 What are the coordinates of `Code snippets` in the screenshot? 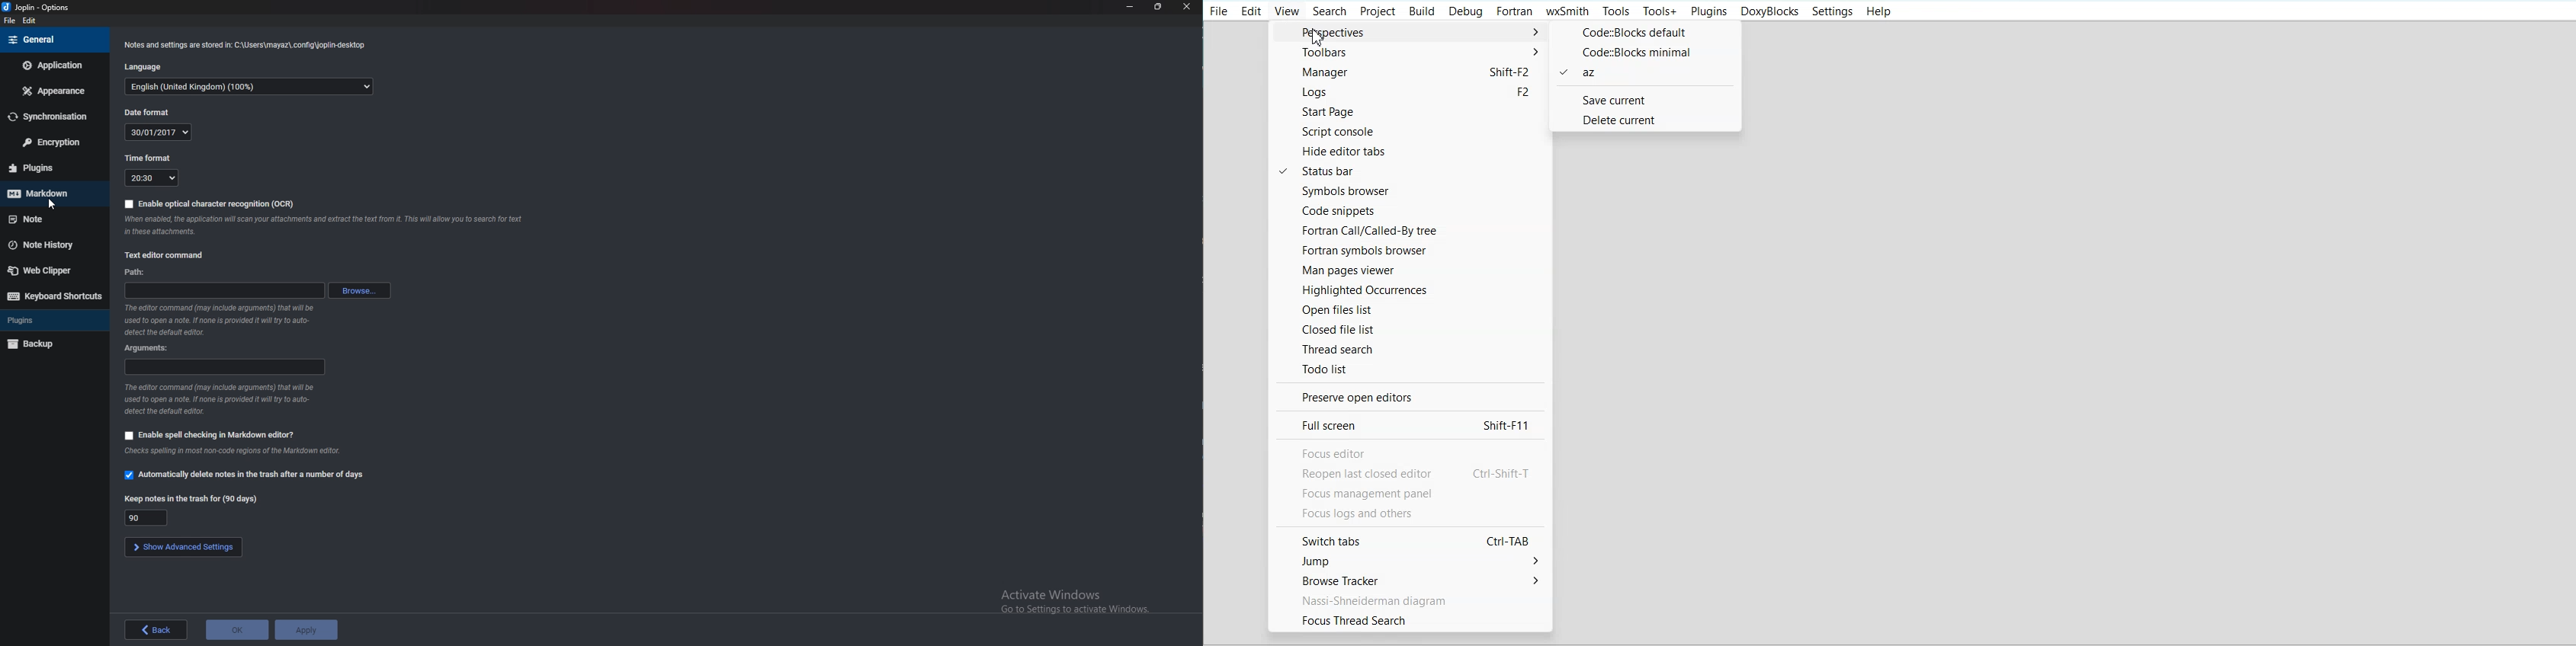 It's located at (1412, 210).